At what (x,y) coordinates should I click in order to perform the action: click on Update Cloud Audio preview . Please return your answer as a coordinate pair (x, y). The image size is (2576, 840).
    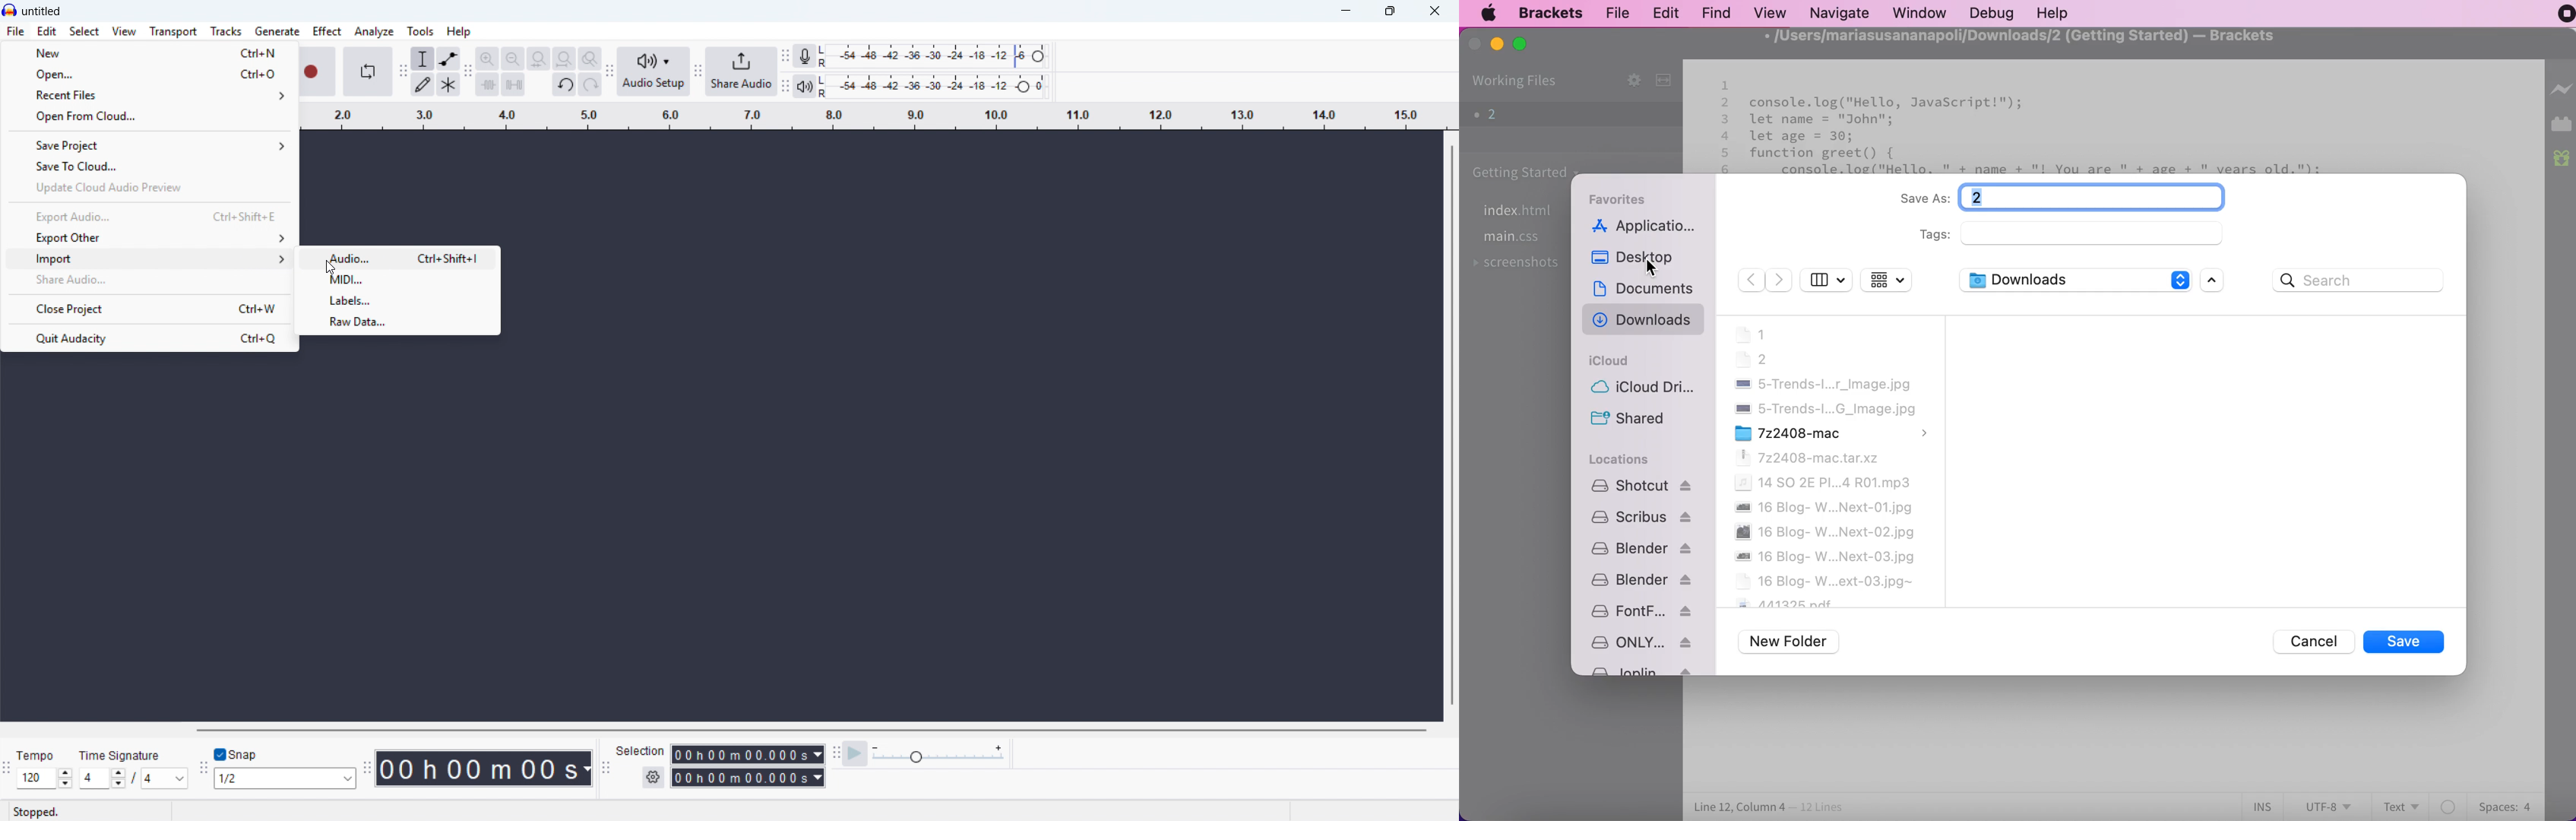
    Looking at the image, I should click on (147, 190).